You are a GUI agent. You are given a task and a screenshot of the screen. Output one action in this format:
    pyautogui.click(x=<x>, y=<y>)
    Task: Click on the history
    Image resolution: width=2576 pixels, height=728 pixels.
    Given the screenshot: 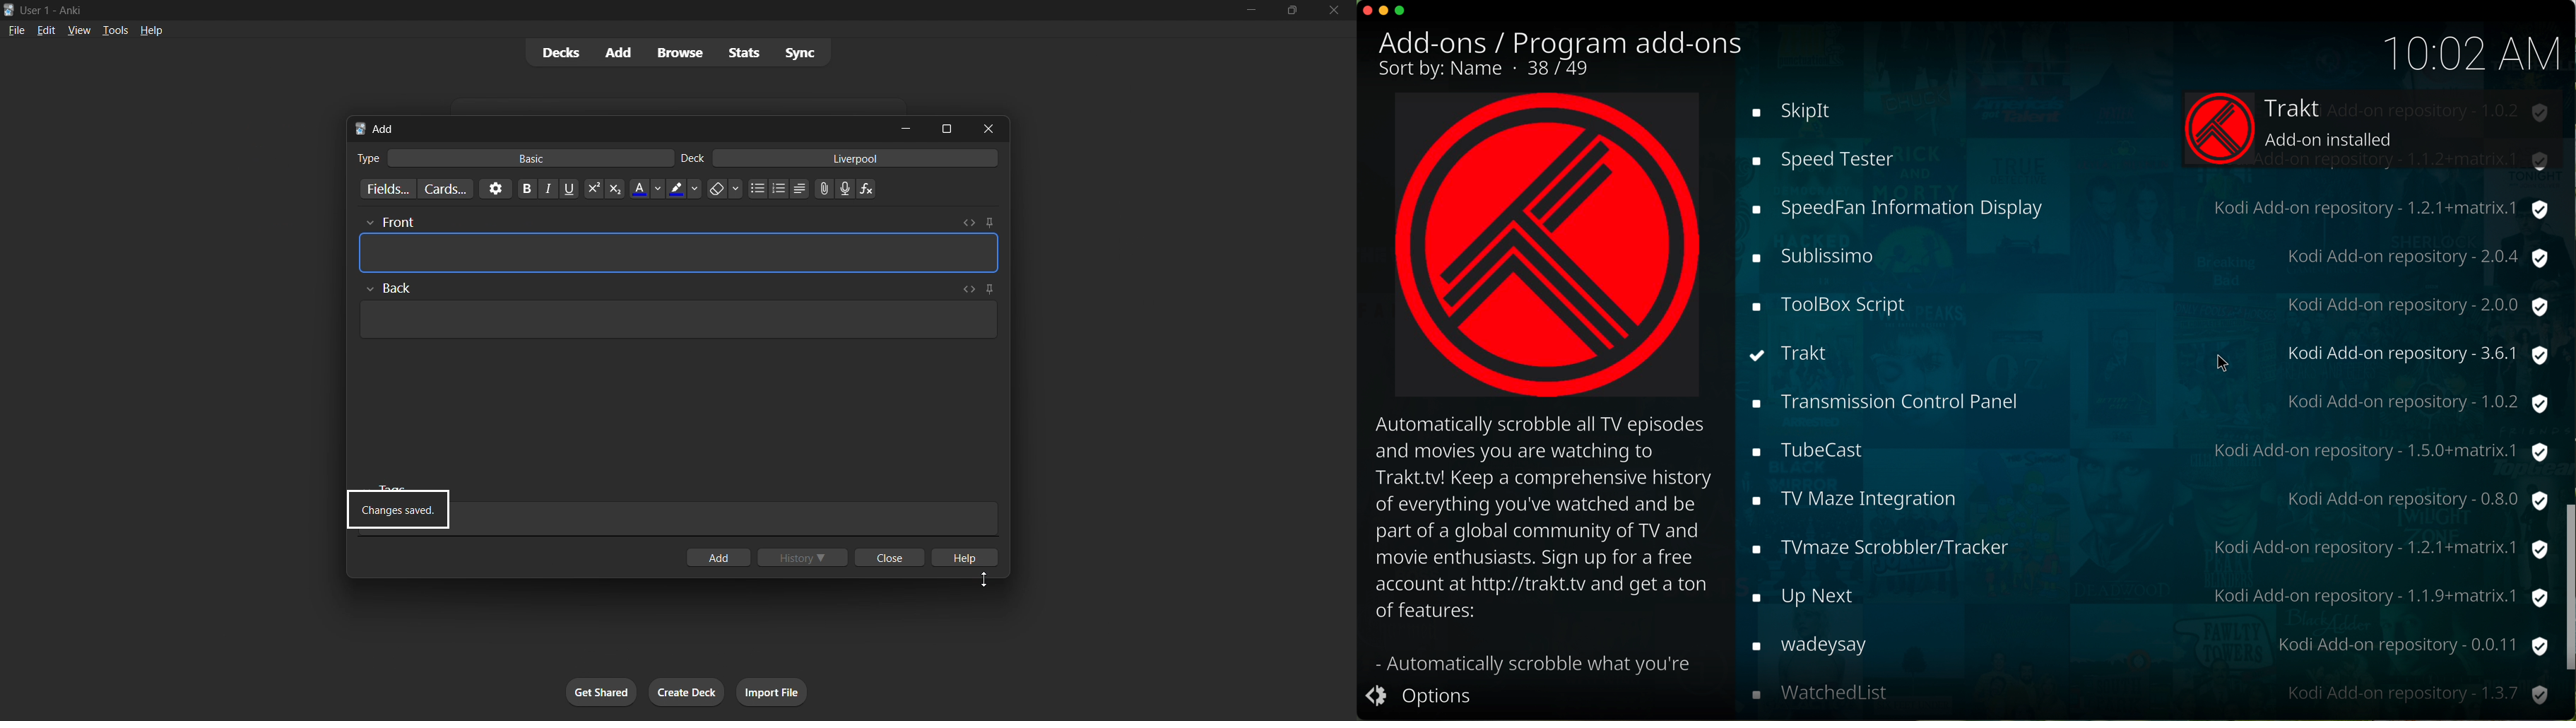 What is the action you would take?
    pyautogui.click(x=801, y=556)
    